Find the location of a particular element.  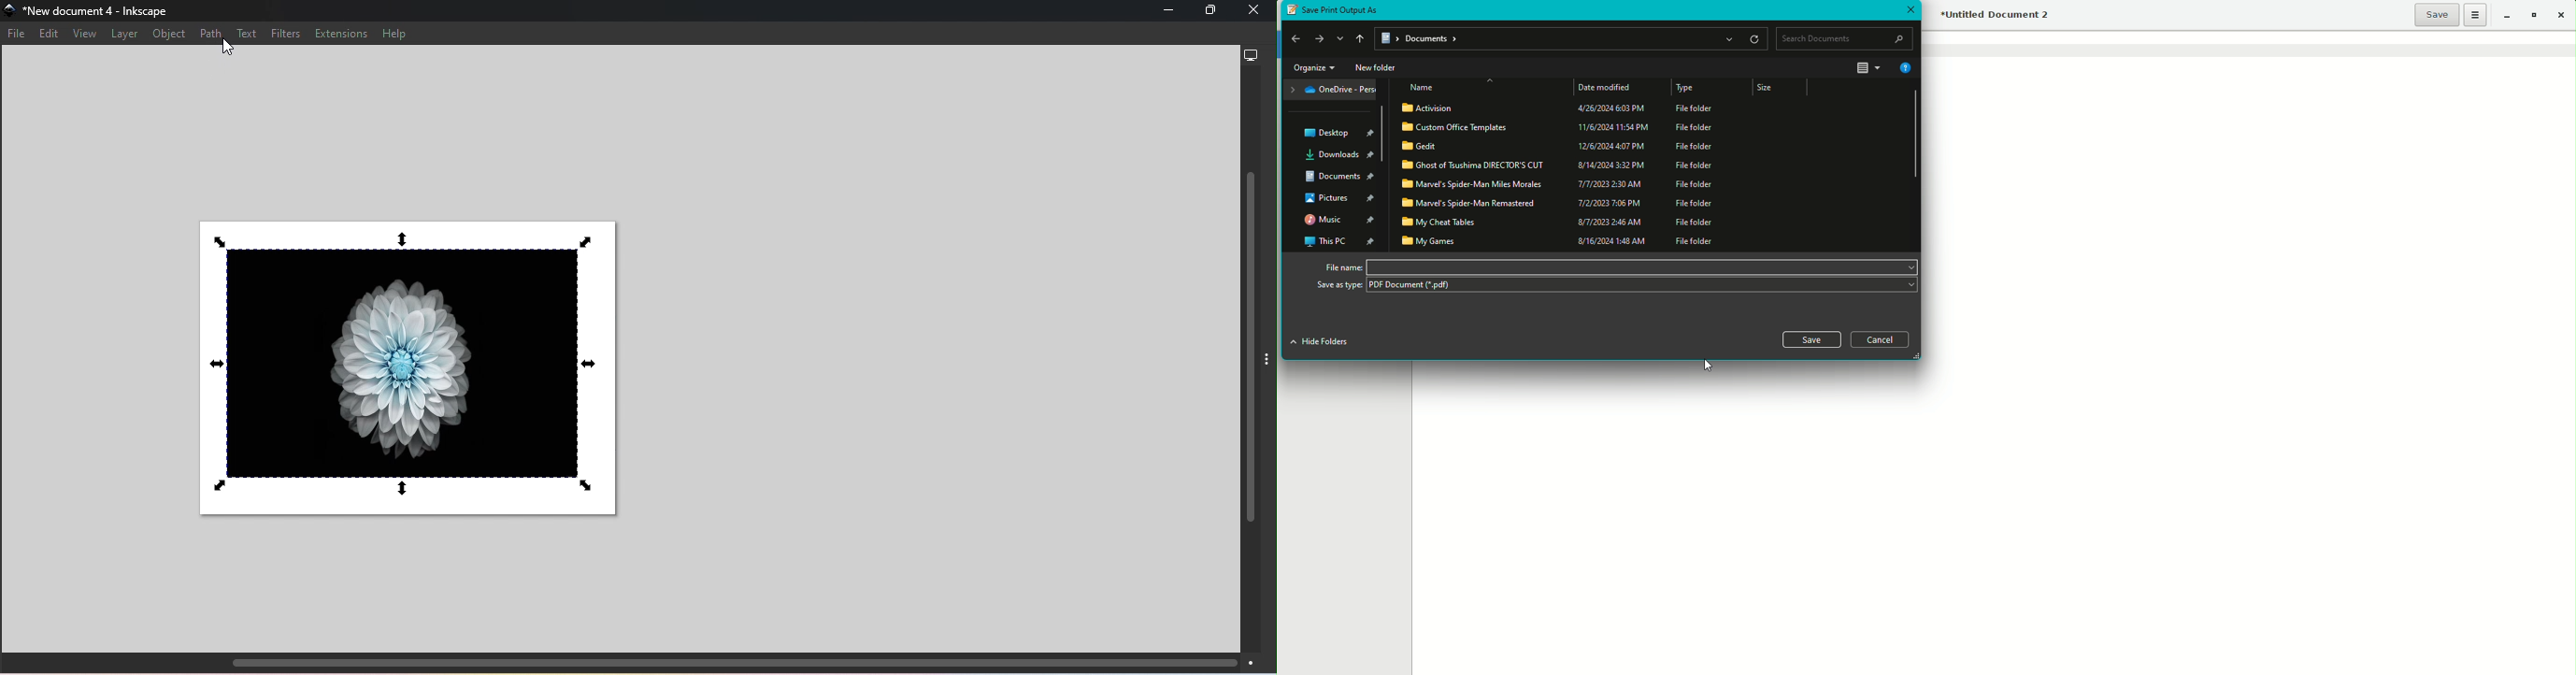

Path is located at coordinates (210, 33).